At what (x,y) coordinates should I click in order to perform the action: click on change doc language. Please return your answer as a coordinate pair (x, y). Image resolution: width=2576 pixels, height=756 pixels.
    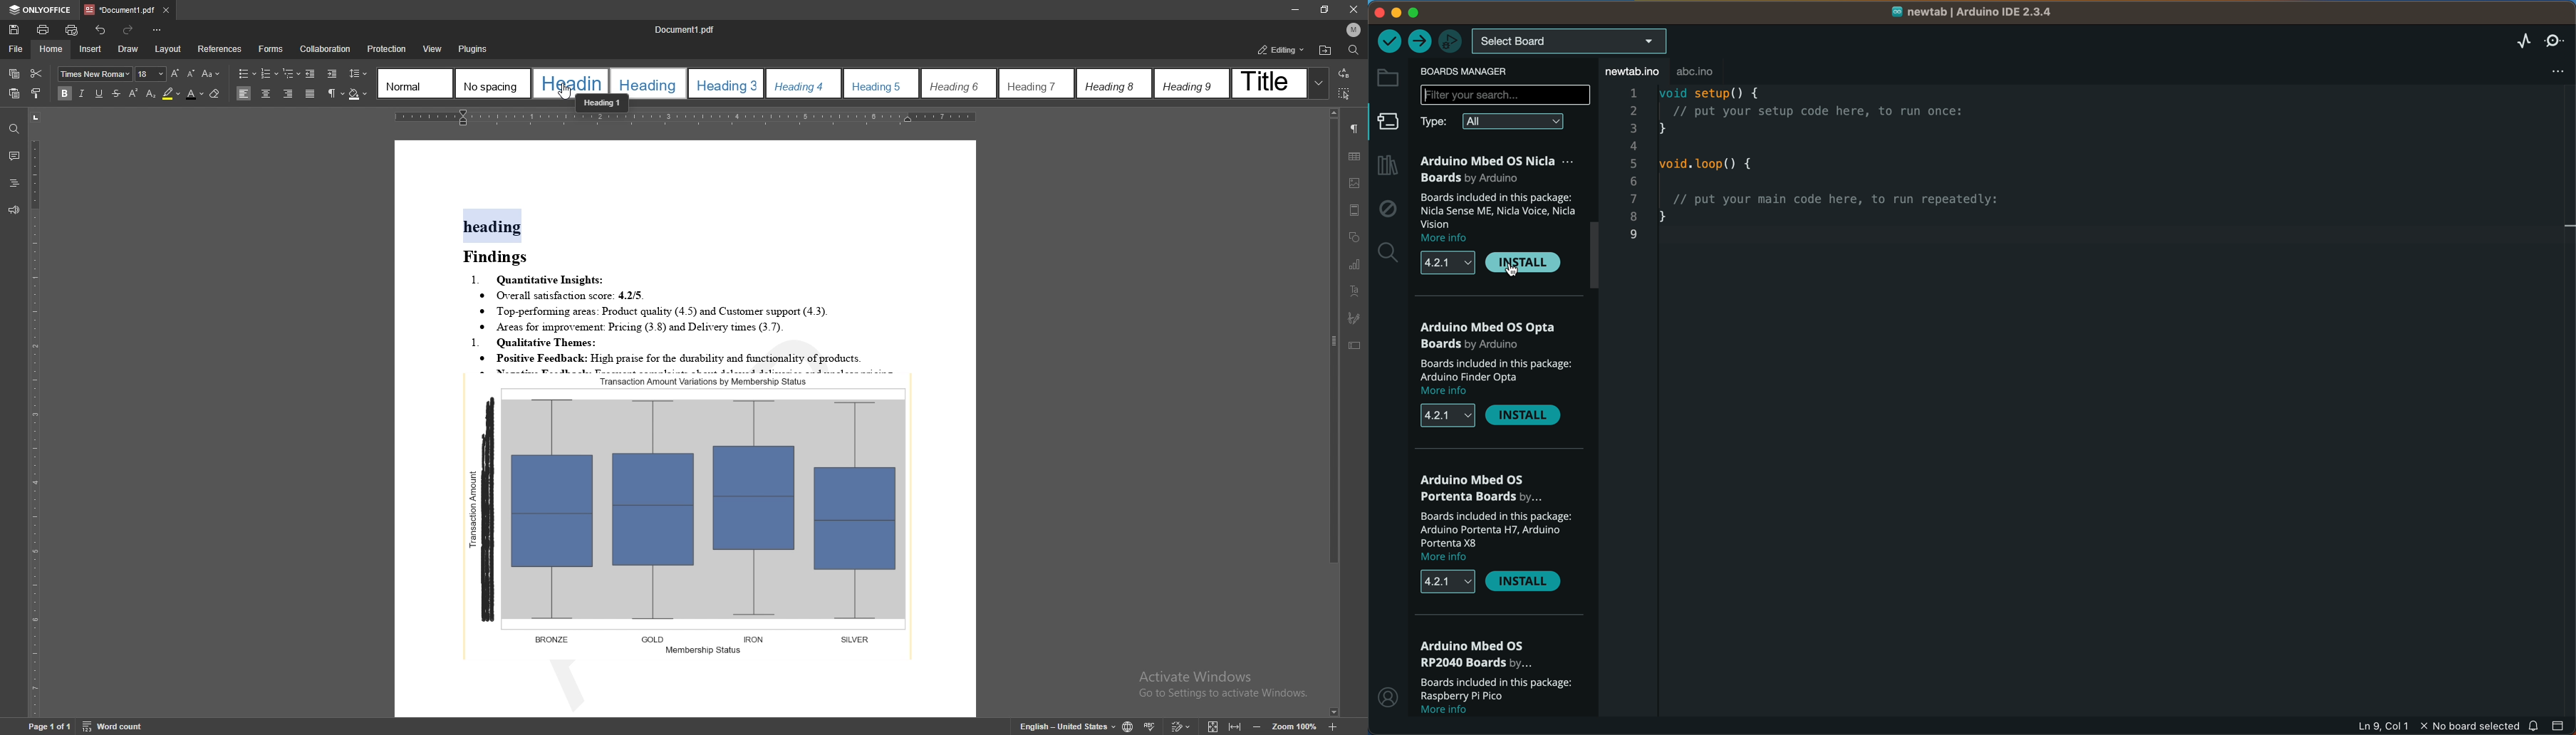
    Looking at the image, I should click on (1127, 726).